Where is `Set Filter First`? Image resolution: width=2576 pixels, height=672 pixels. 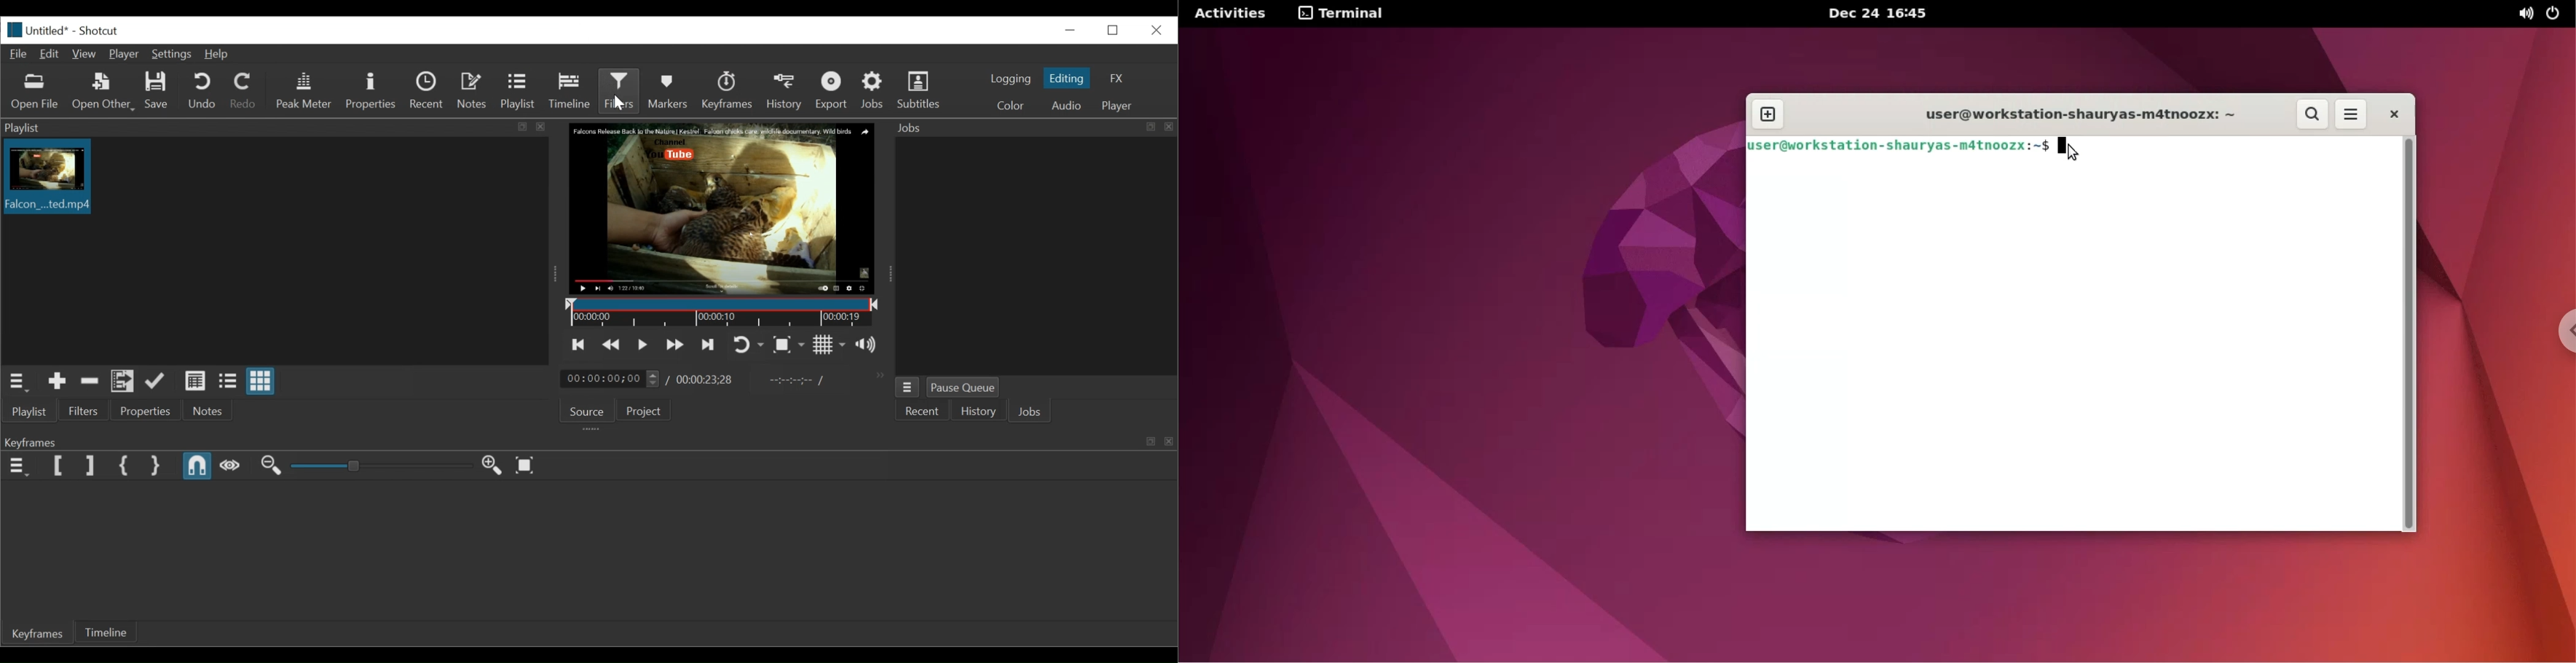 Set Filter First is located at coordinates (60, 467).